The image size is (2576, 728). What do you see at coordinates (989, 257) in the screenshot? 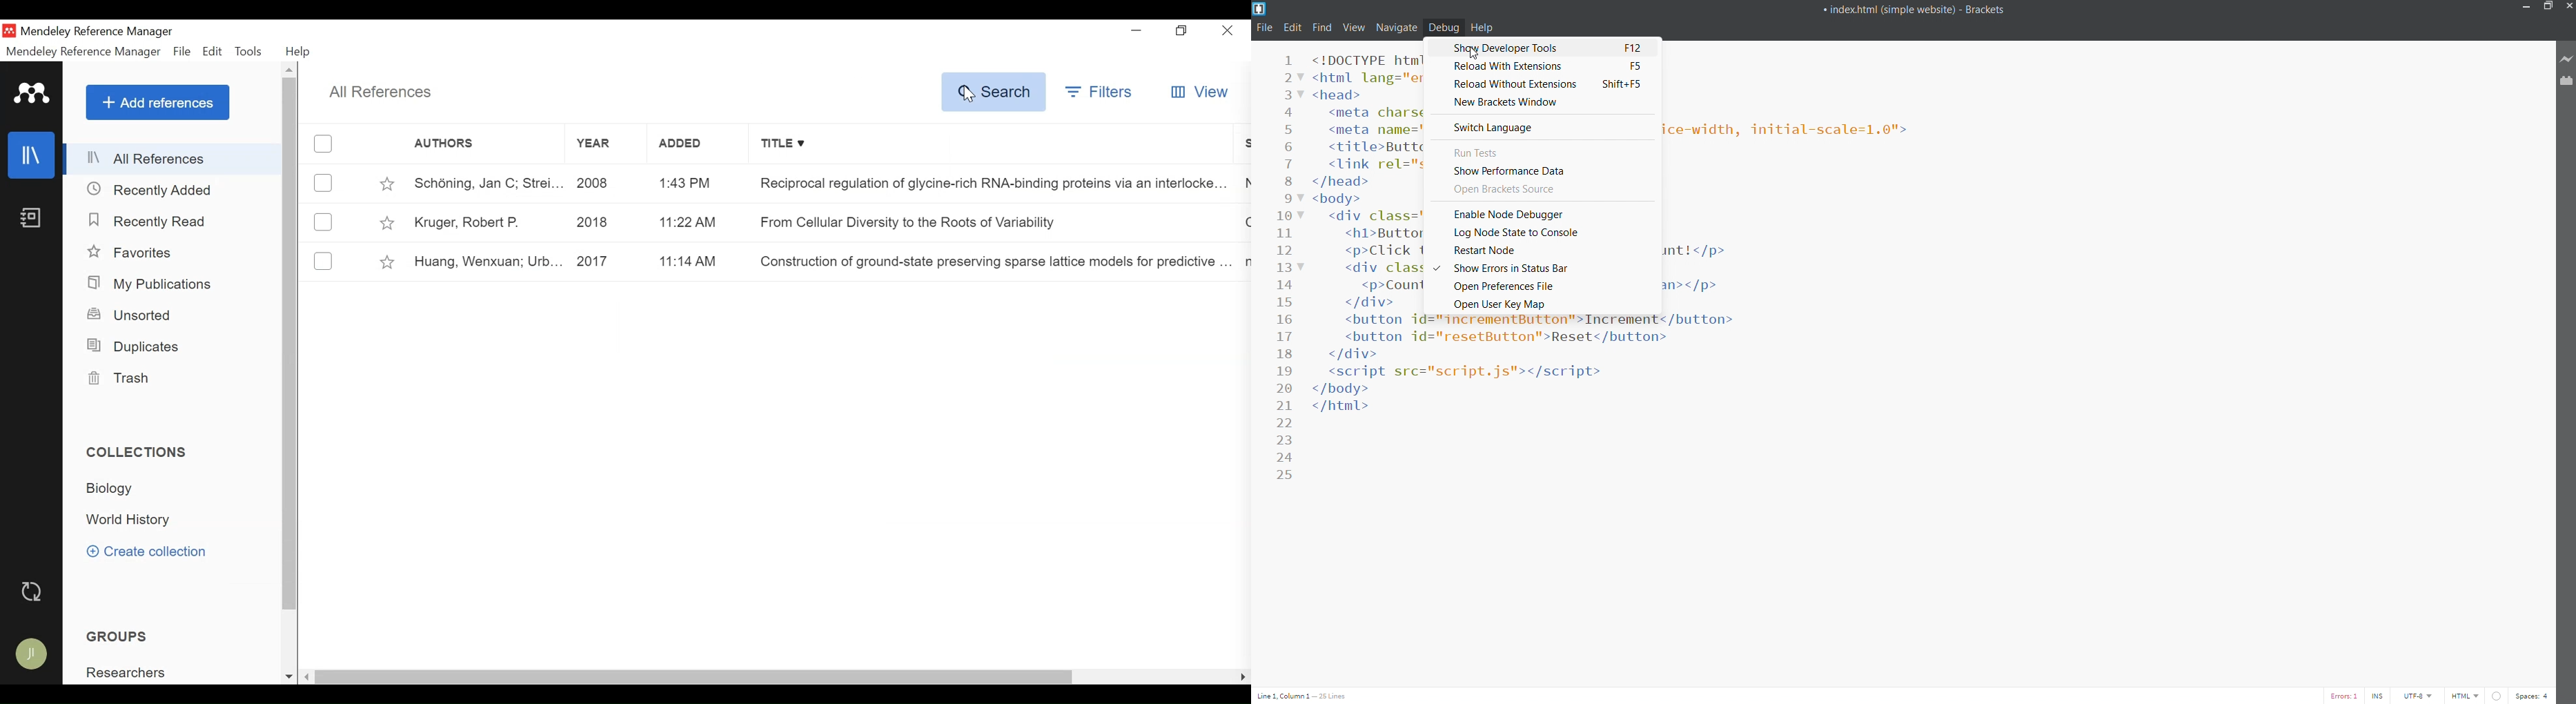
I see `Construction of ground-state preserving sparse lattice models for predictive` at bounding box center [989, 257].